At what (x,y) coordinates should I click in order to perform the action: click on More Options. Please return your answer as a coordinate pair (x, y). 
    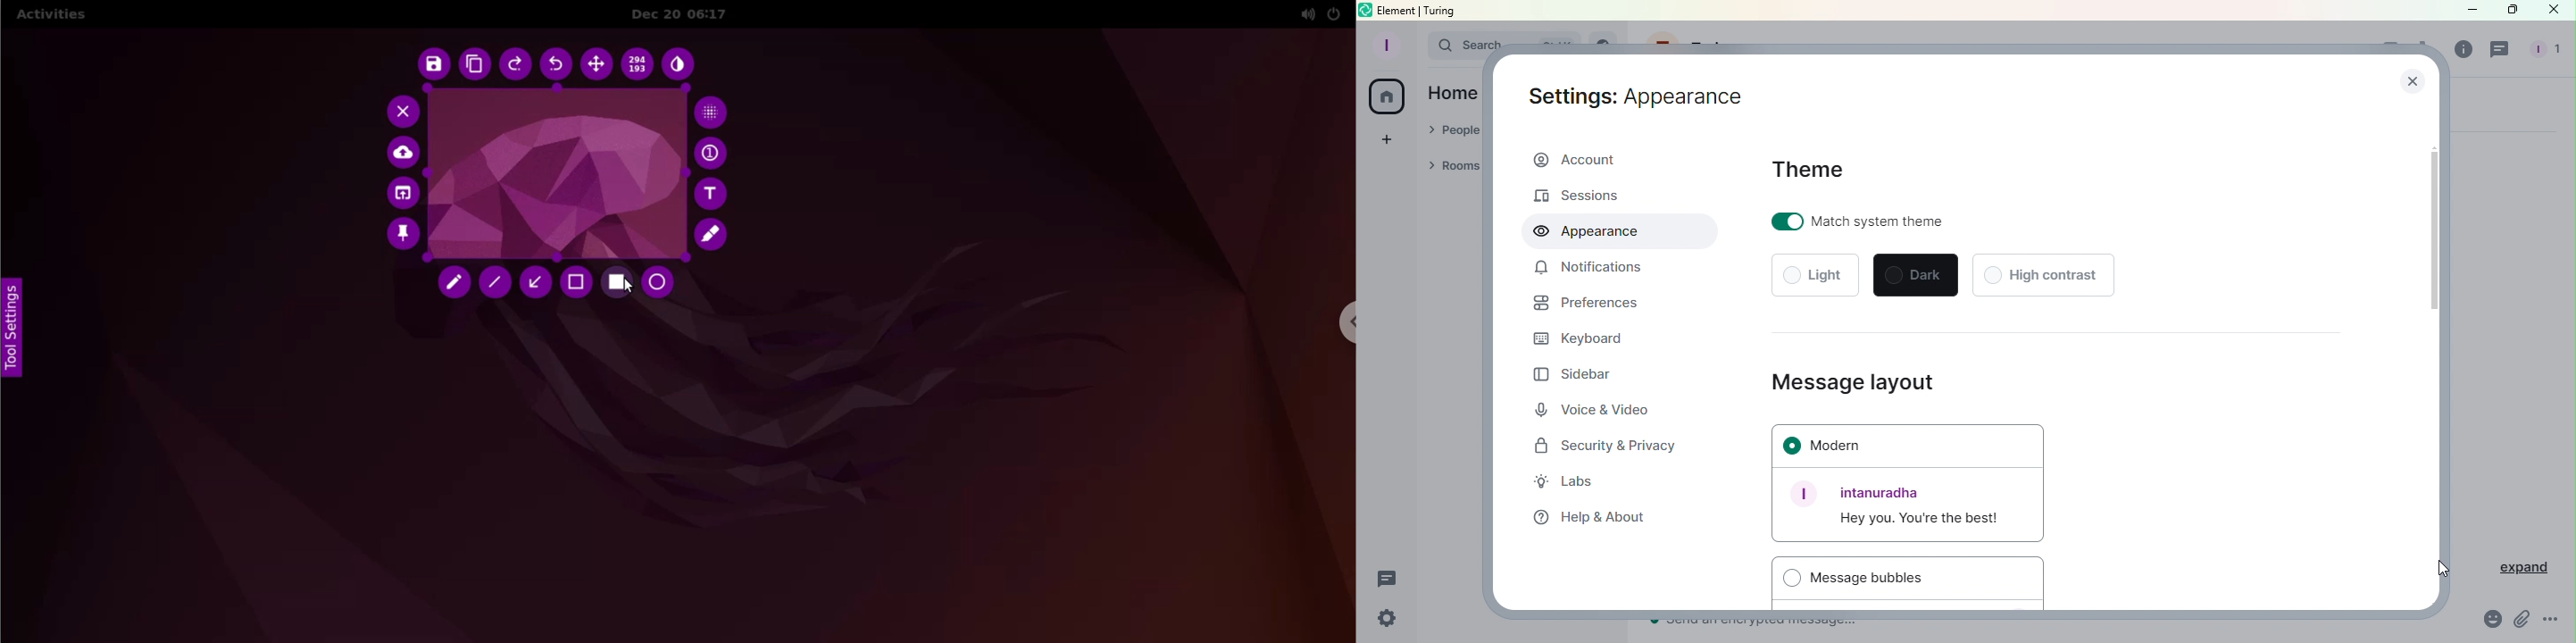
    Looking at the image, I should click on (2553, 622).